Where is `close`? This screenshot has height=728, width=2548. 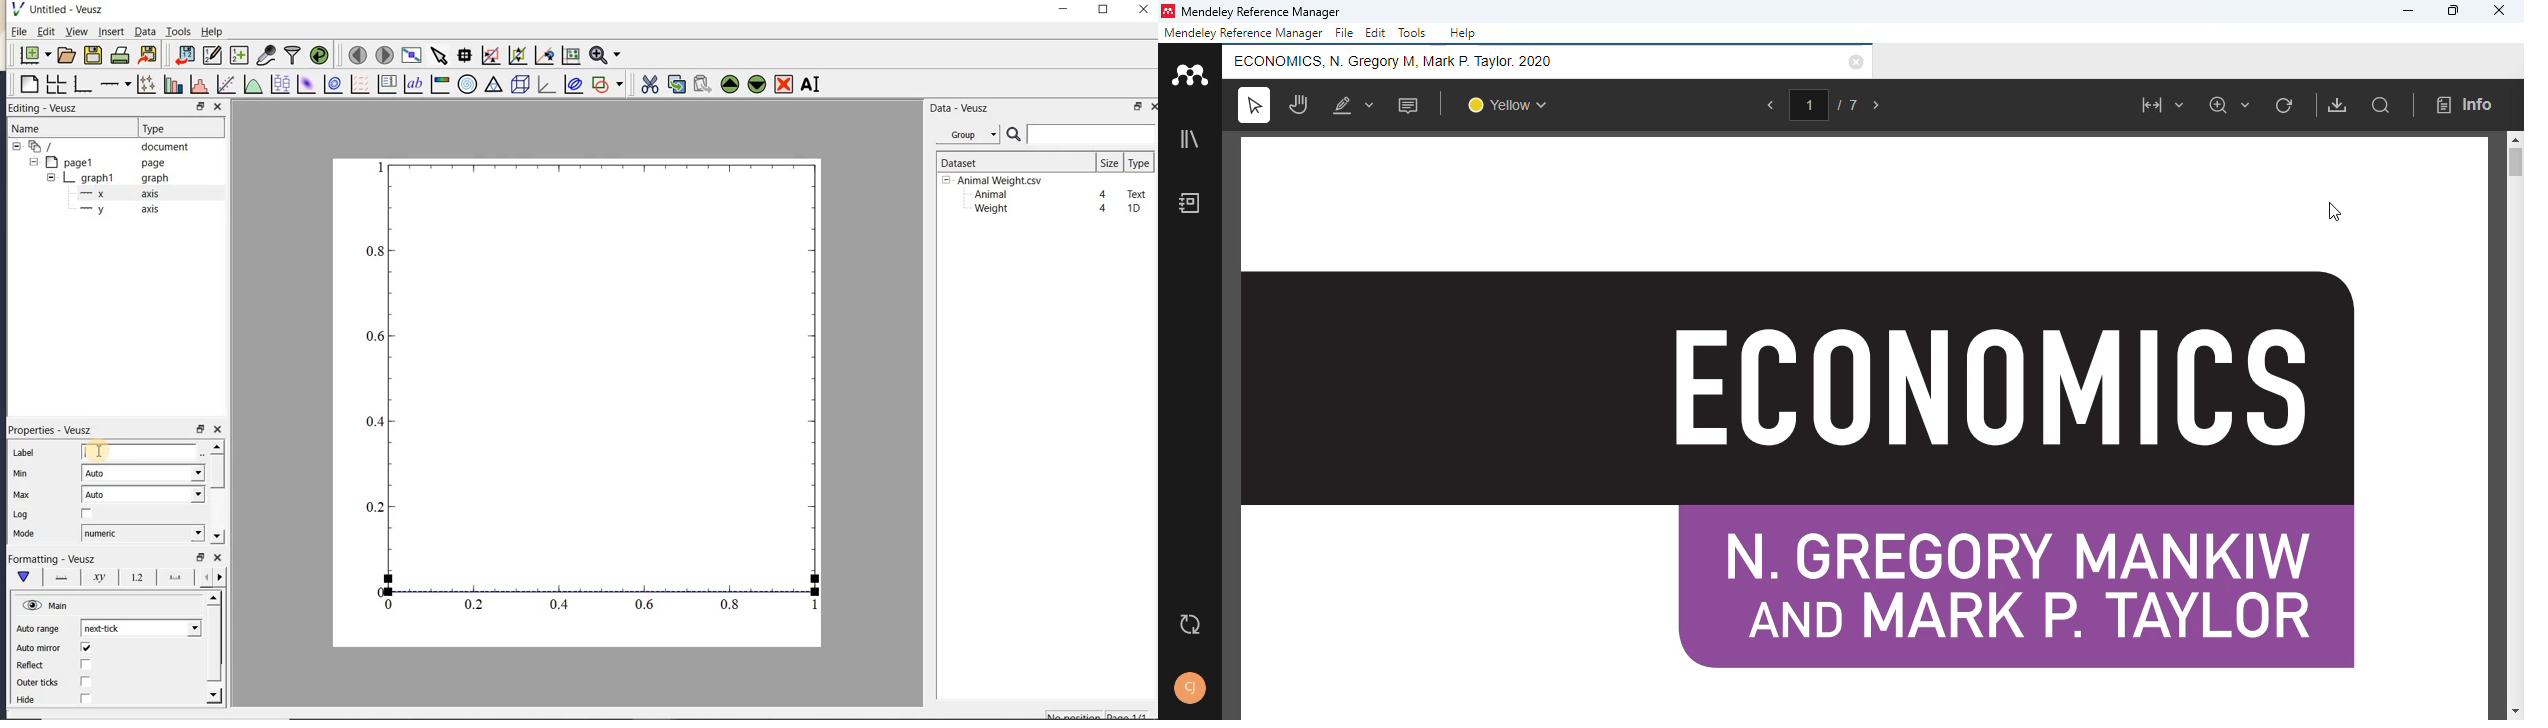 close is located at coordinates (1154, 107).